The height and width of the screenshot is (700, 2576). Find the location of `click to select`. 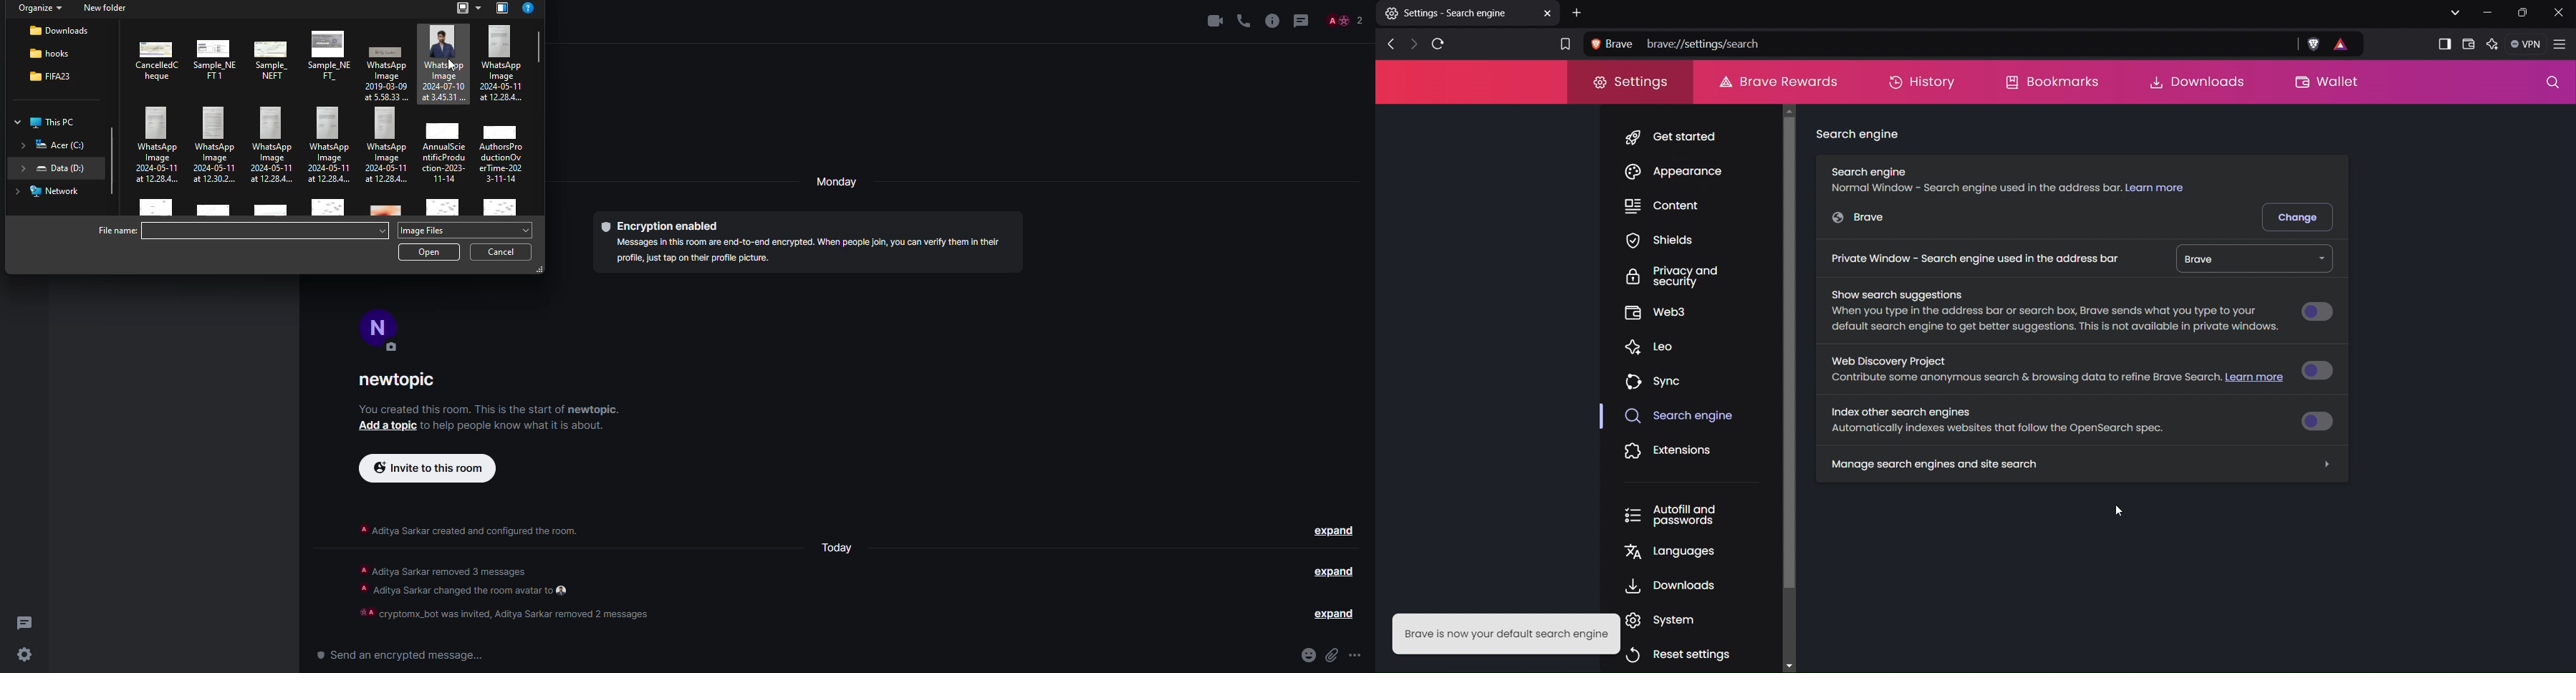

click to select is located at coordinates (503, 62).